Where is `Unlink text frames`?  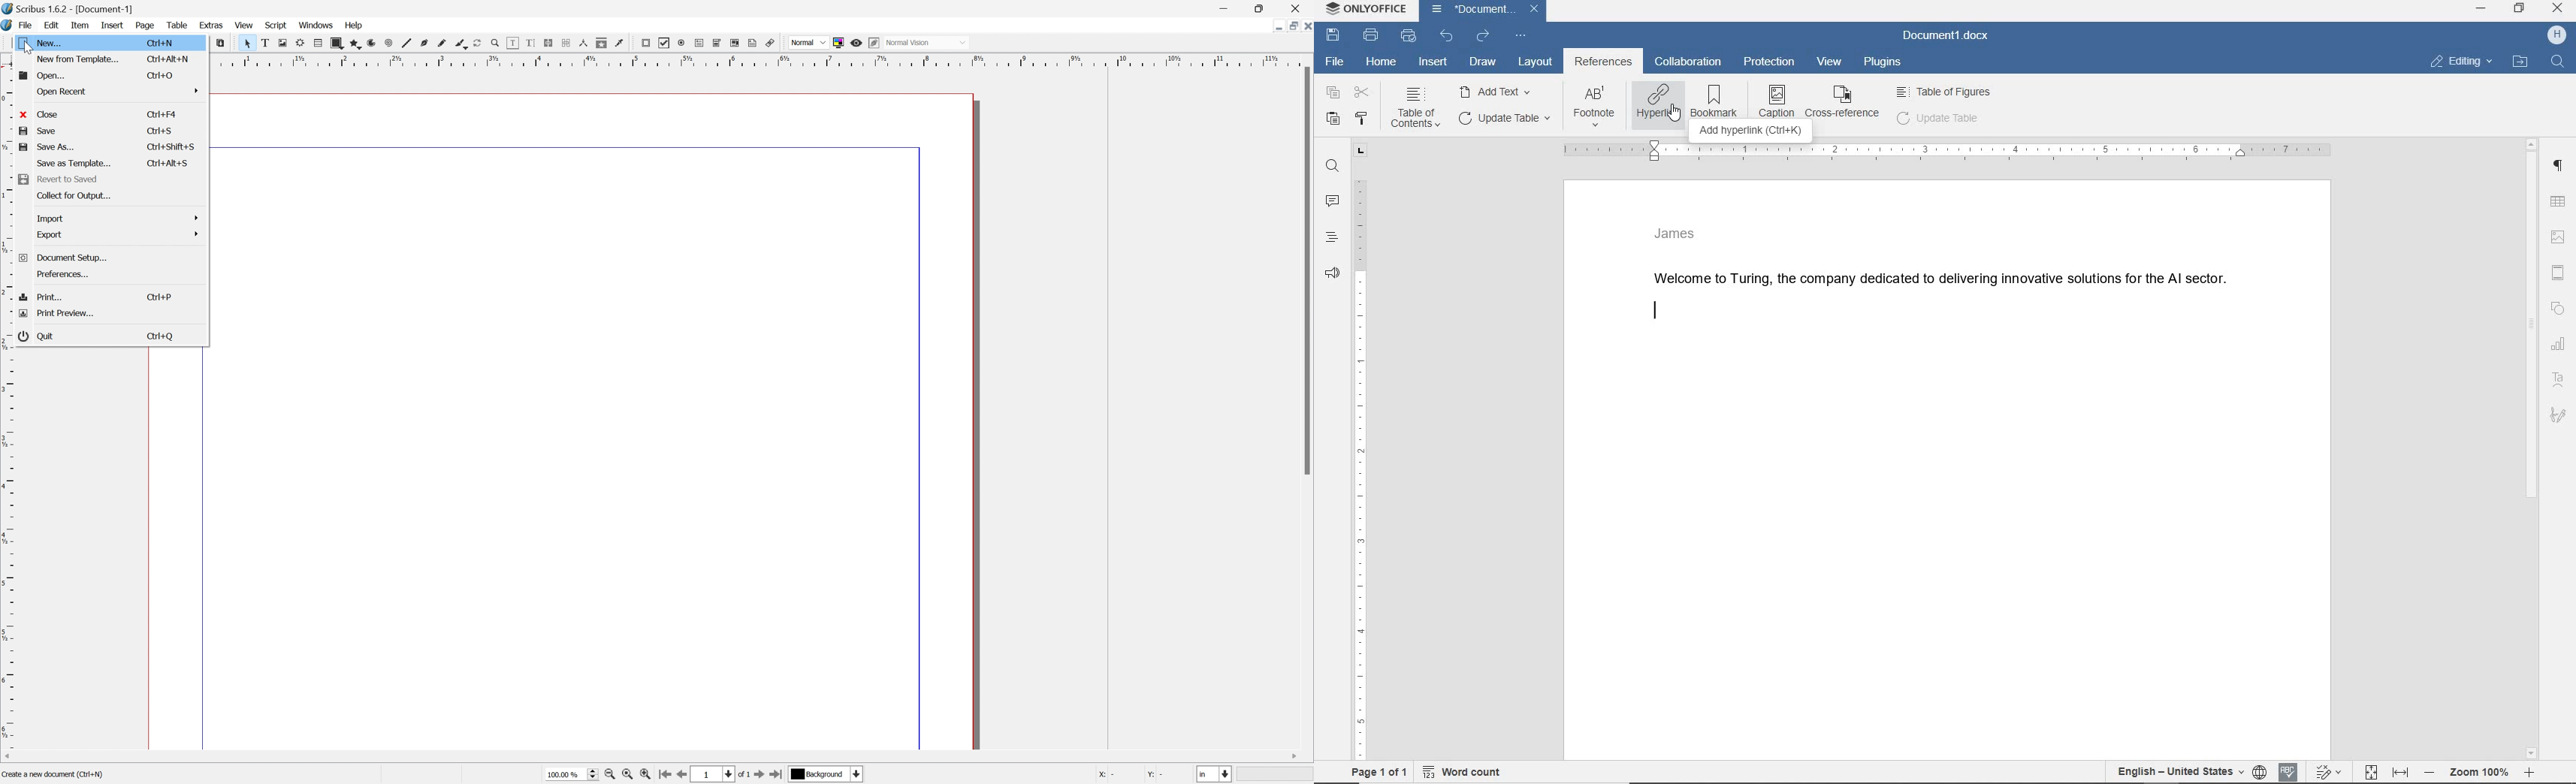 Unlink text frames is located at coordinates (568, 44).